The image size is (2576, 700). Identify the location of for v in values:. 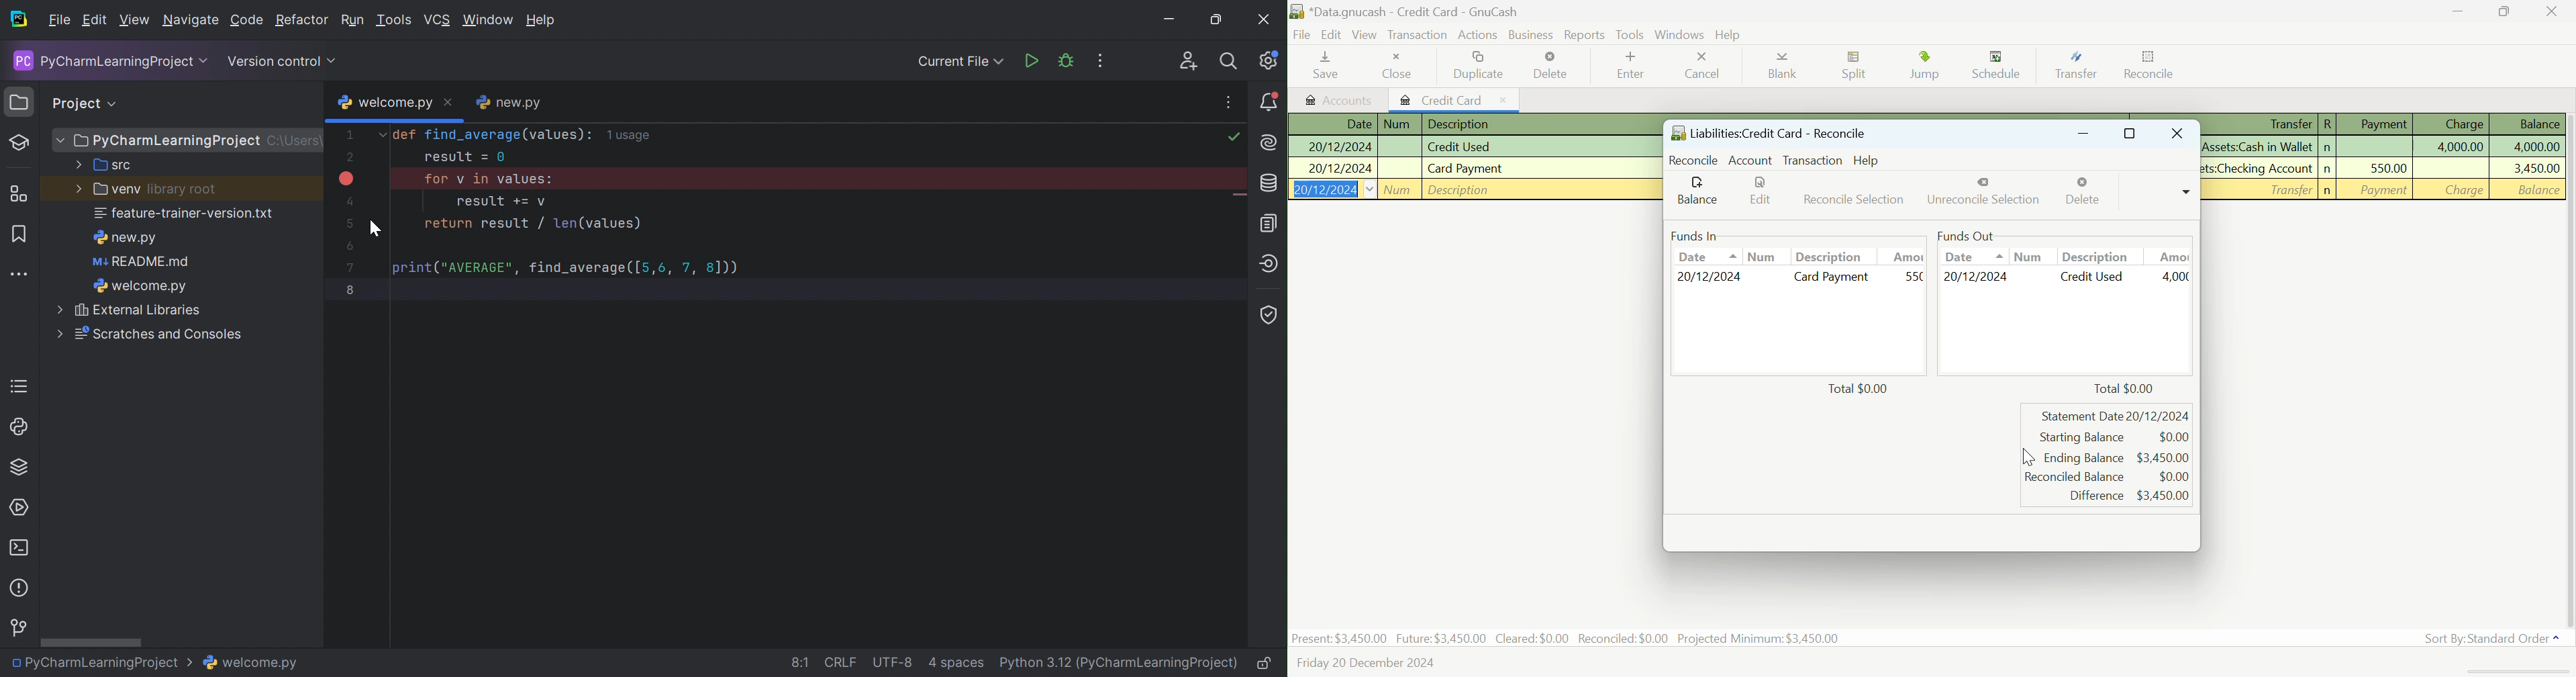
(490, 177).